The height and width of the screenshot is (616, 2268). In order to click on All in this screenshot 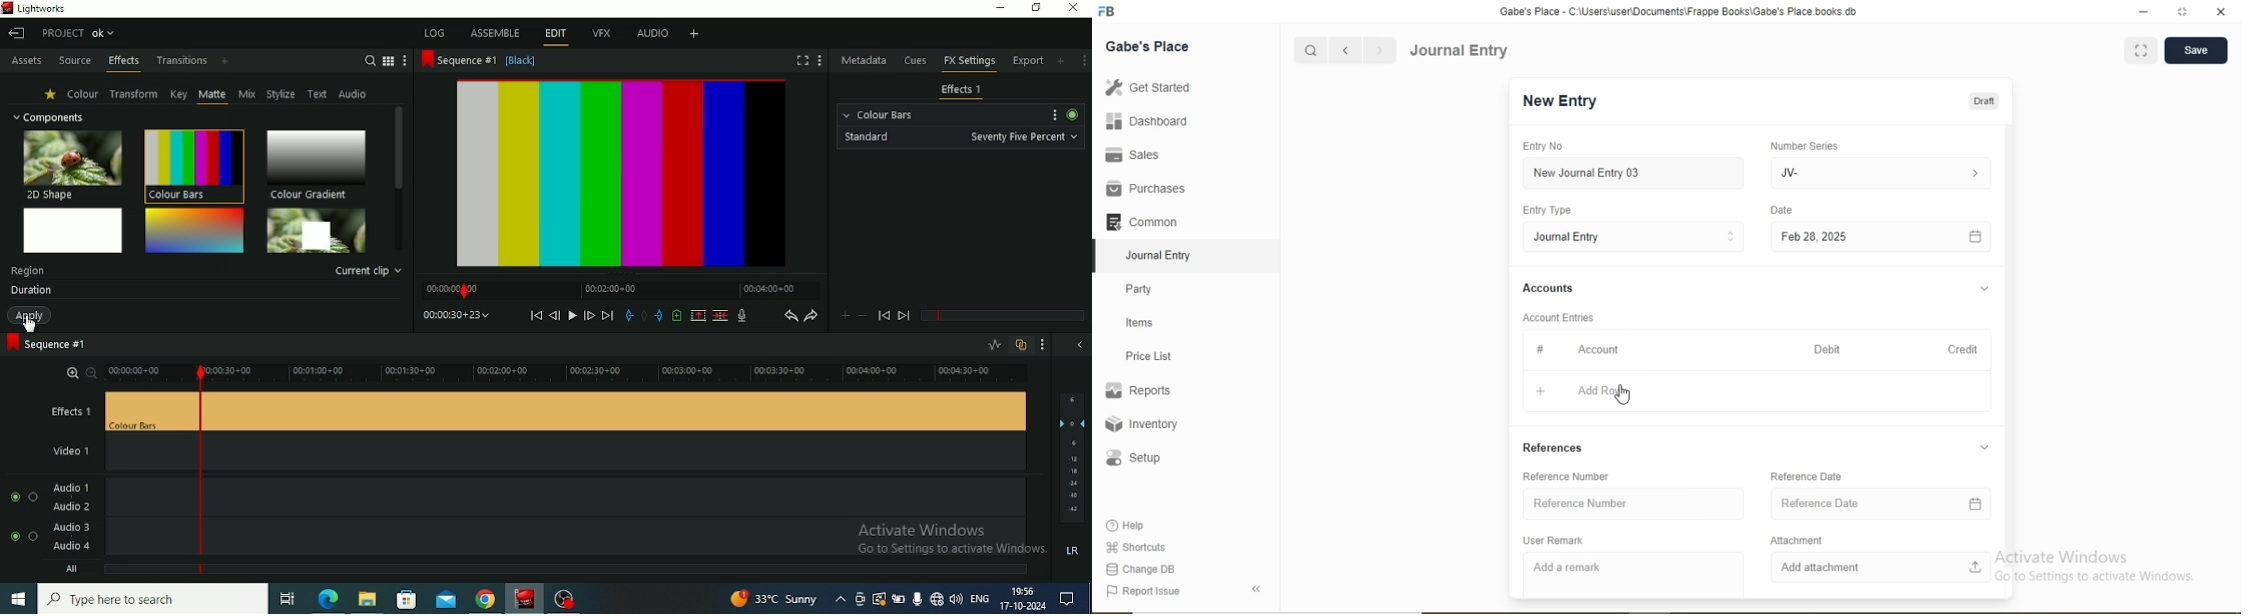, I will do `click(111, 571)`.